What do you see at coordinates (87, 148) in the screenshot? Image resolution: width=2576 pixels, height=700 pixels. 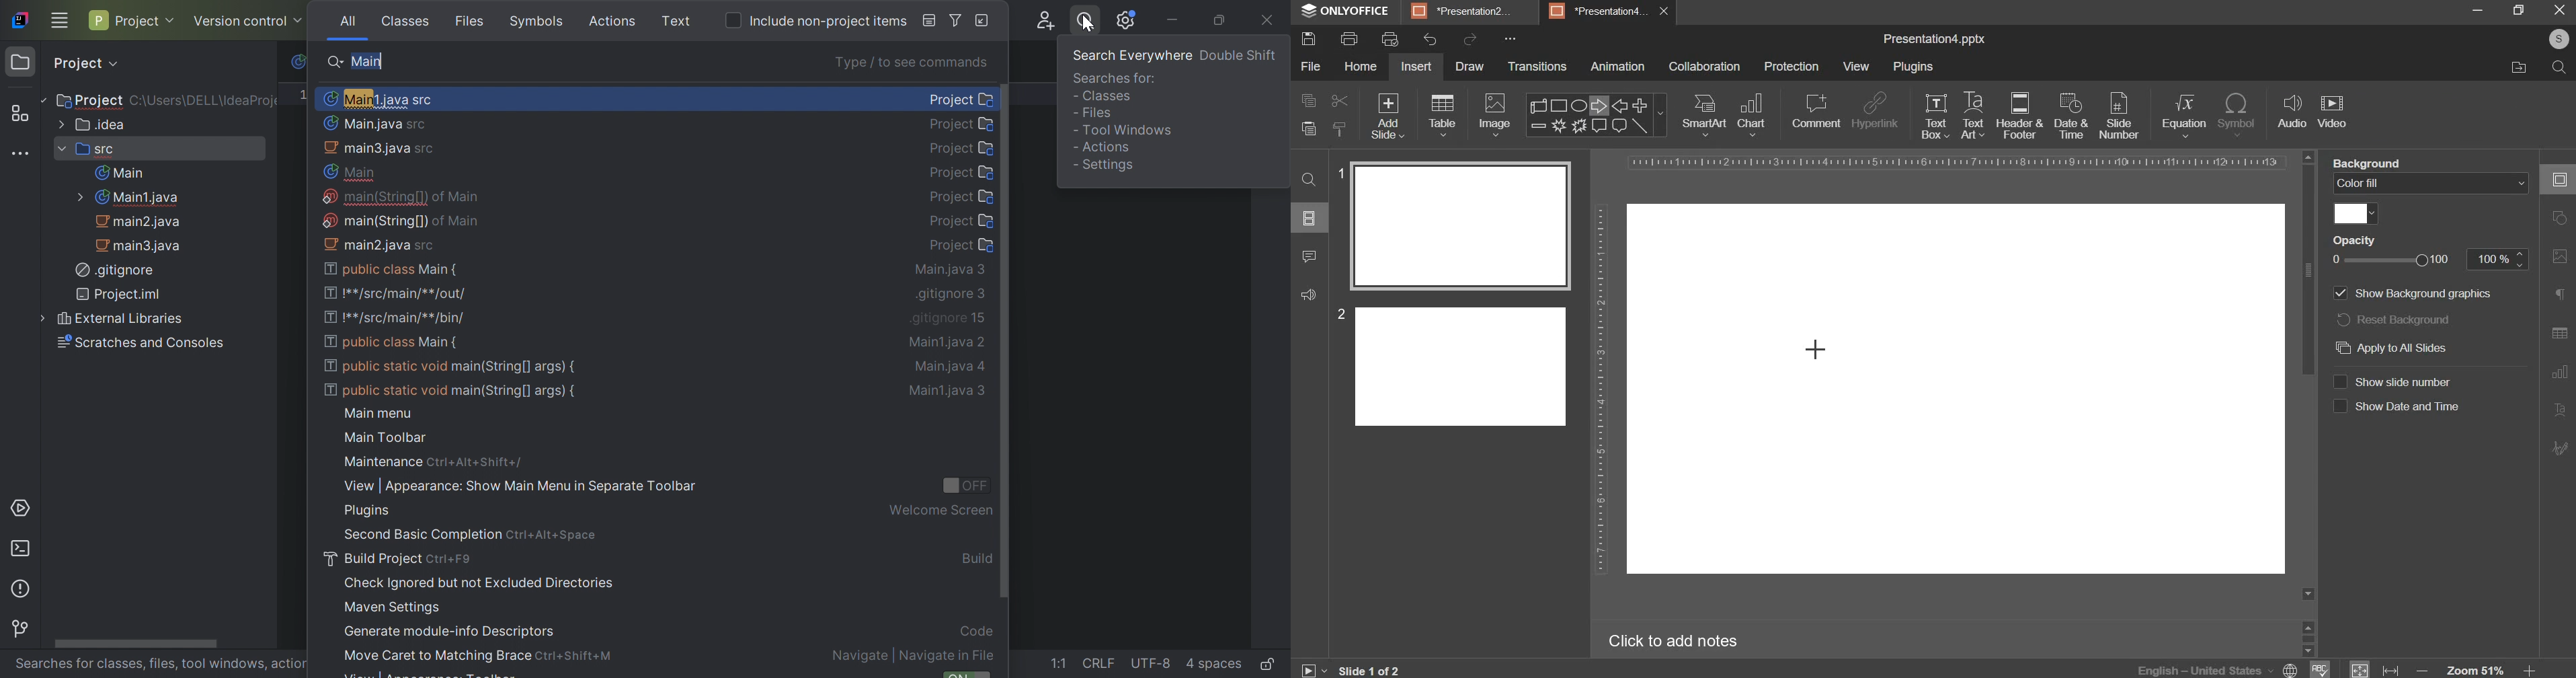 I see `src` at bounding box center [87, 148].